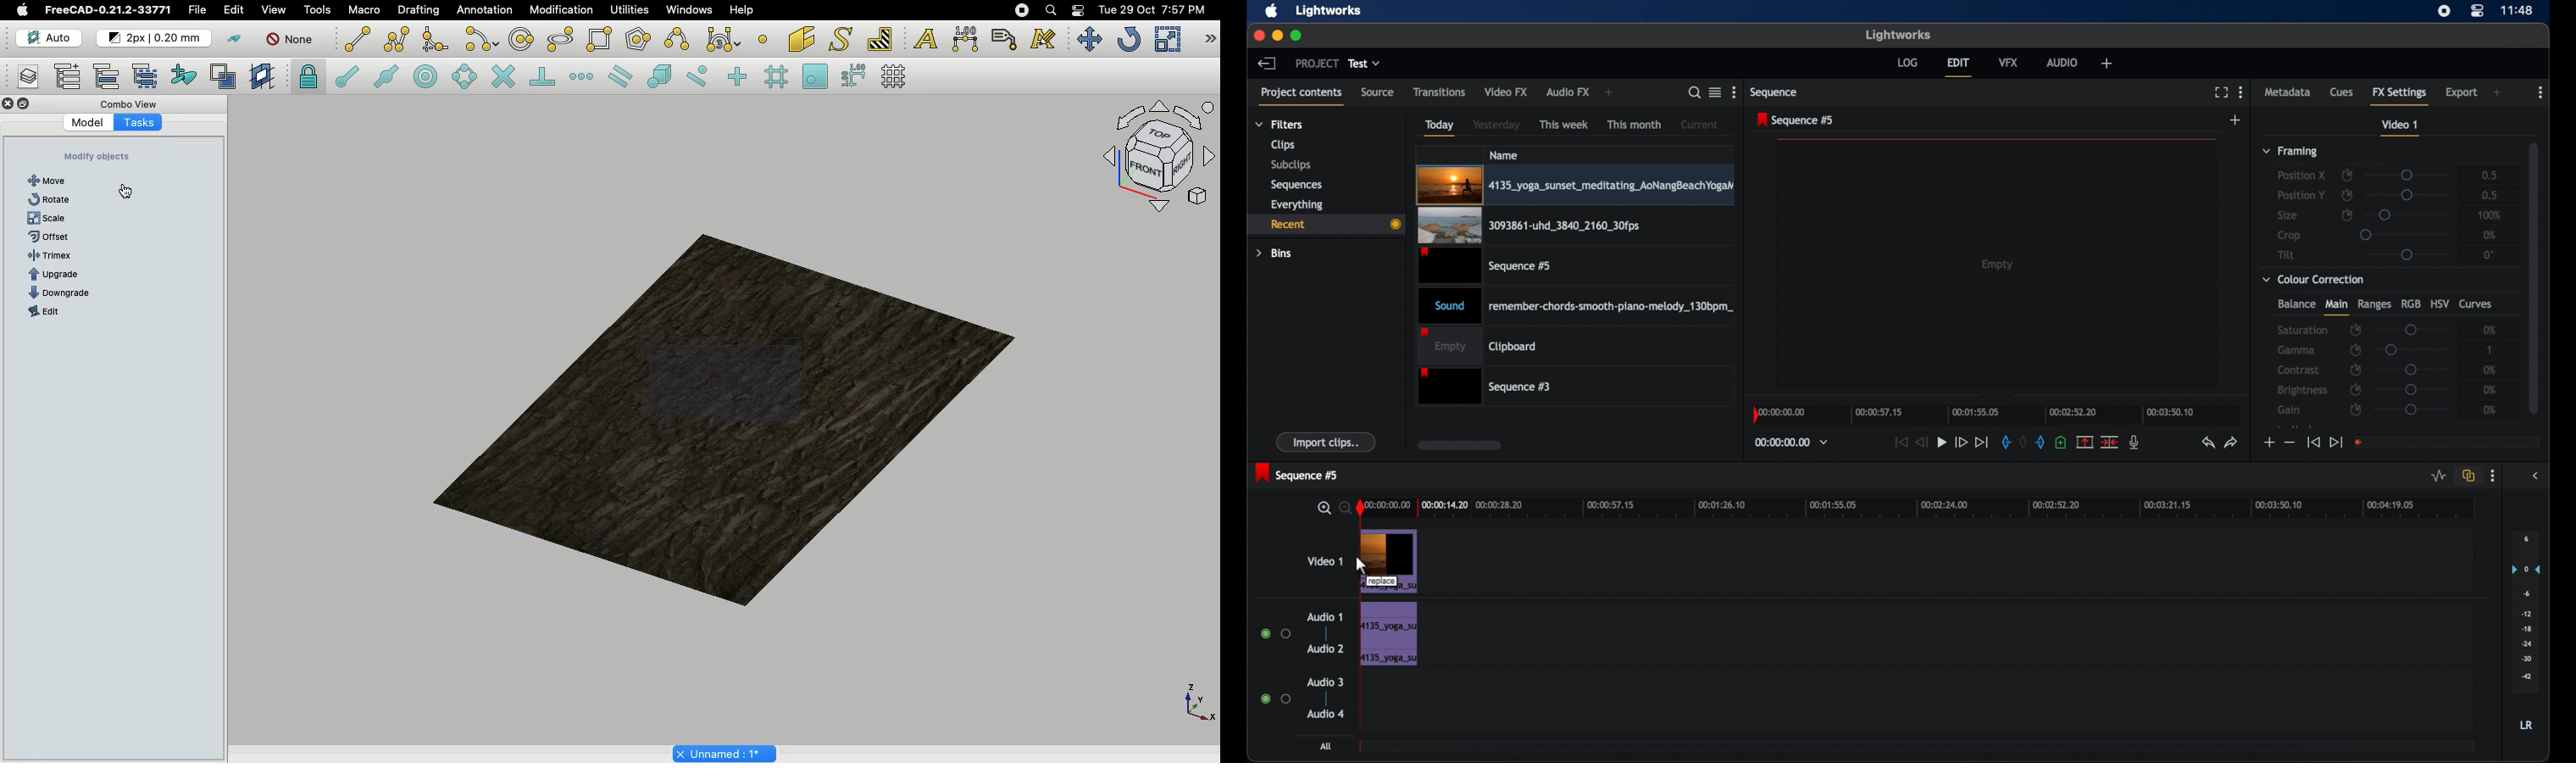 This screenshot has height=784, width=2576. I want to click on Rotate, so click(51, 199).